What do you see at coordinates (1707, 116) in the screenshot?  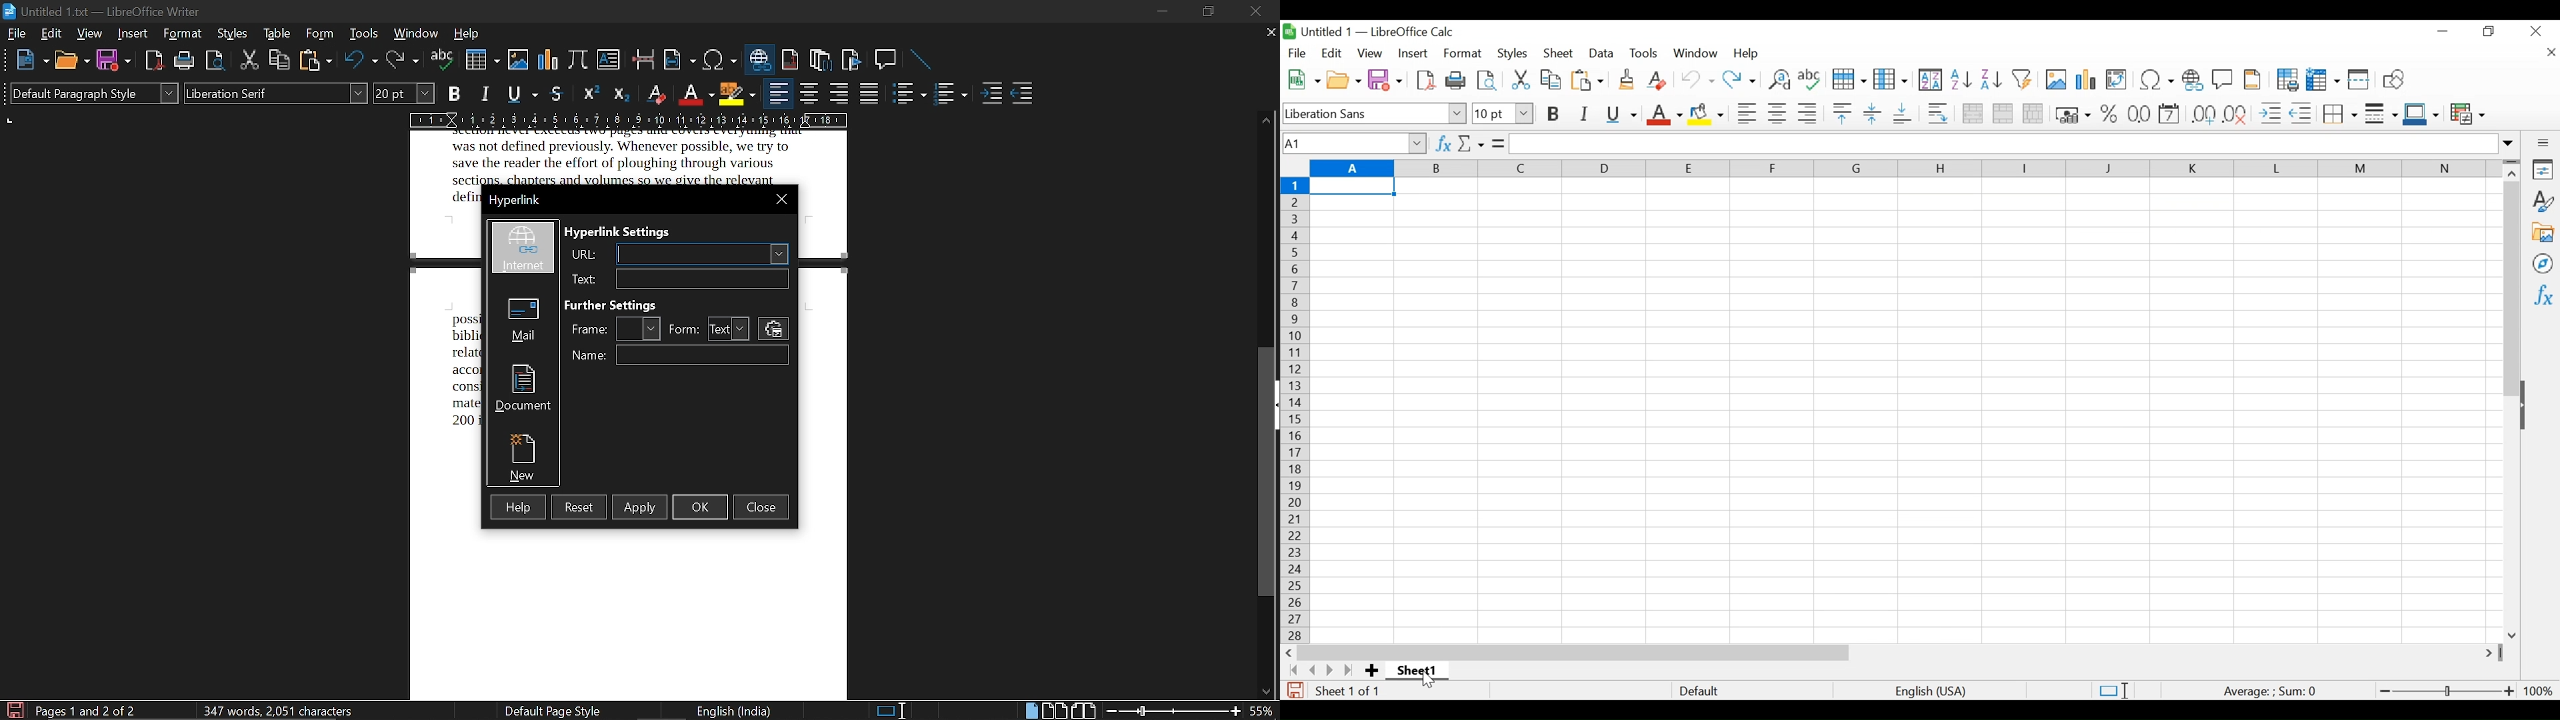 I see `Background Color` at bounding box center [1707, 116].